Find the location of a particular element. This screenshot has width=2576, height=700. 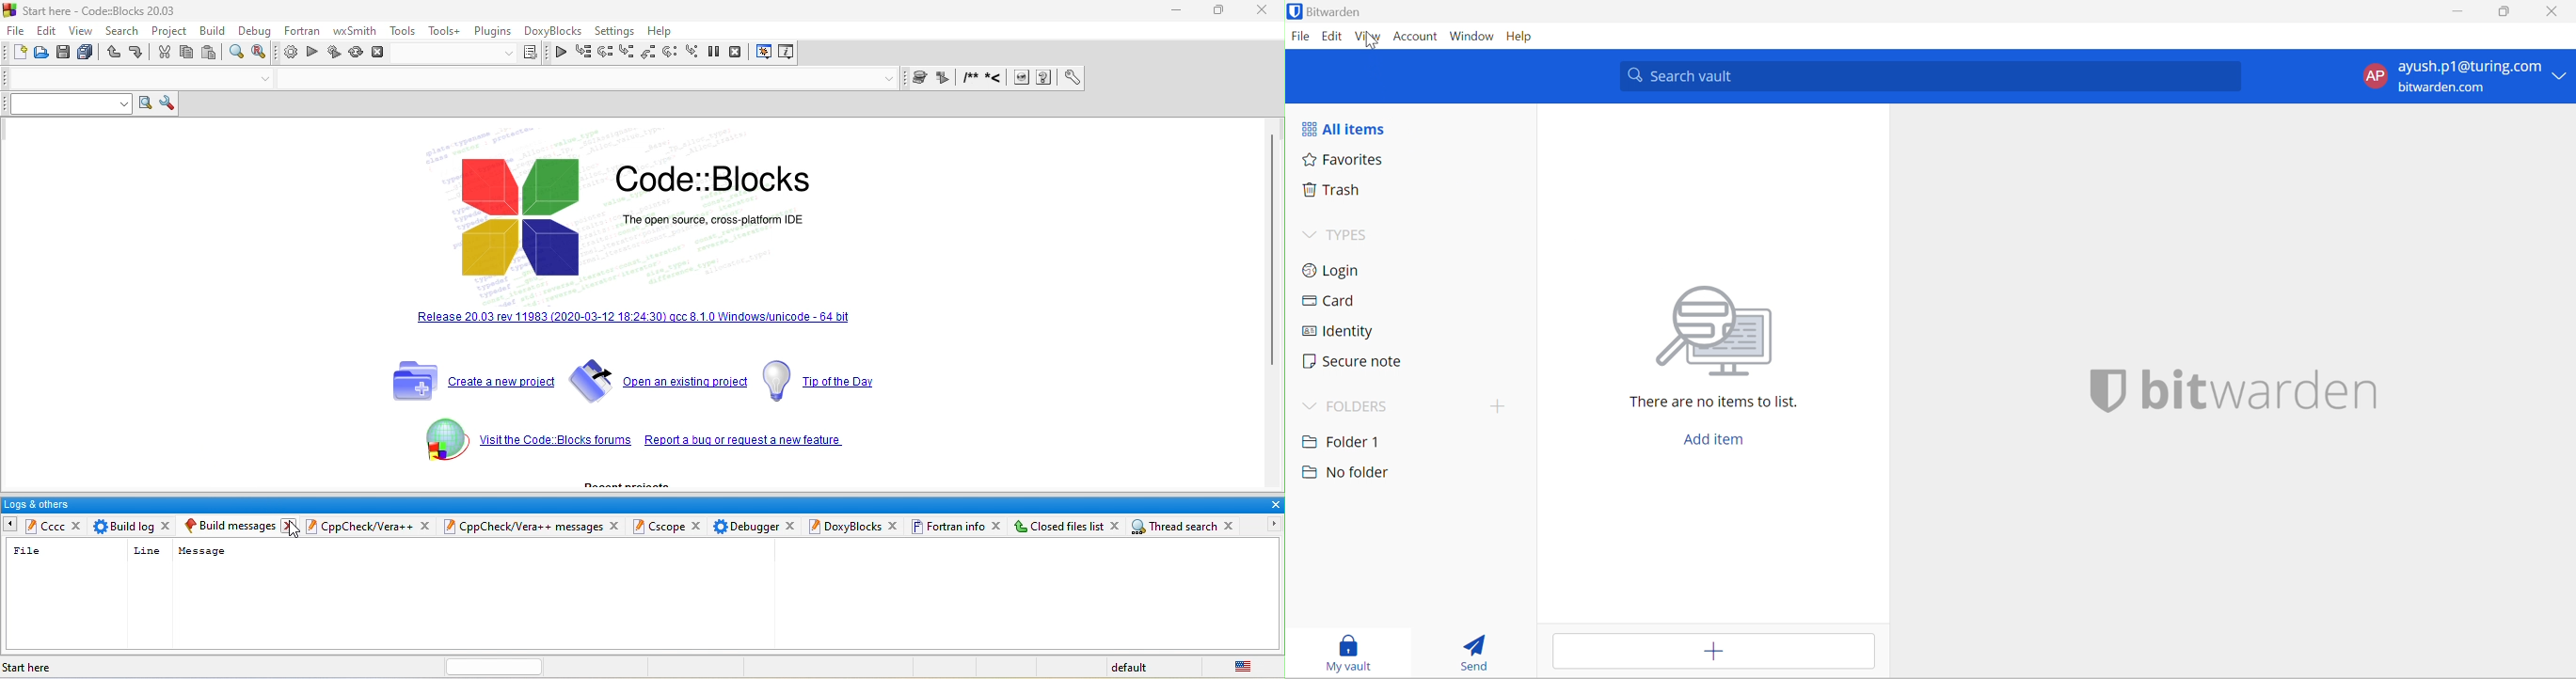

fortran is located at coordinates (305, 33).